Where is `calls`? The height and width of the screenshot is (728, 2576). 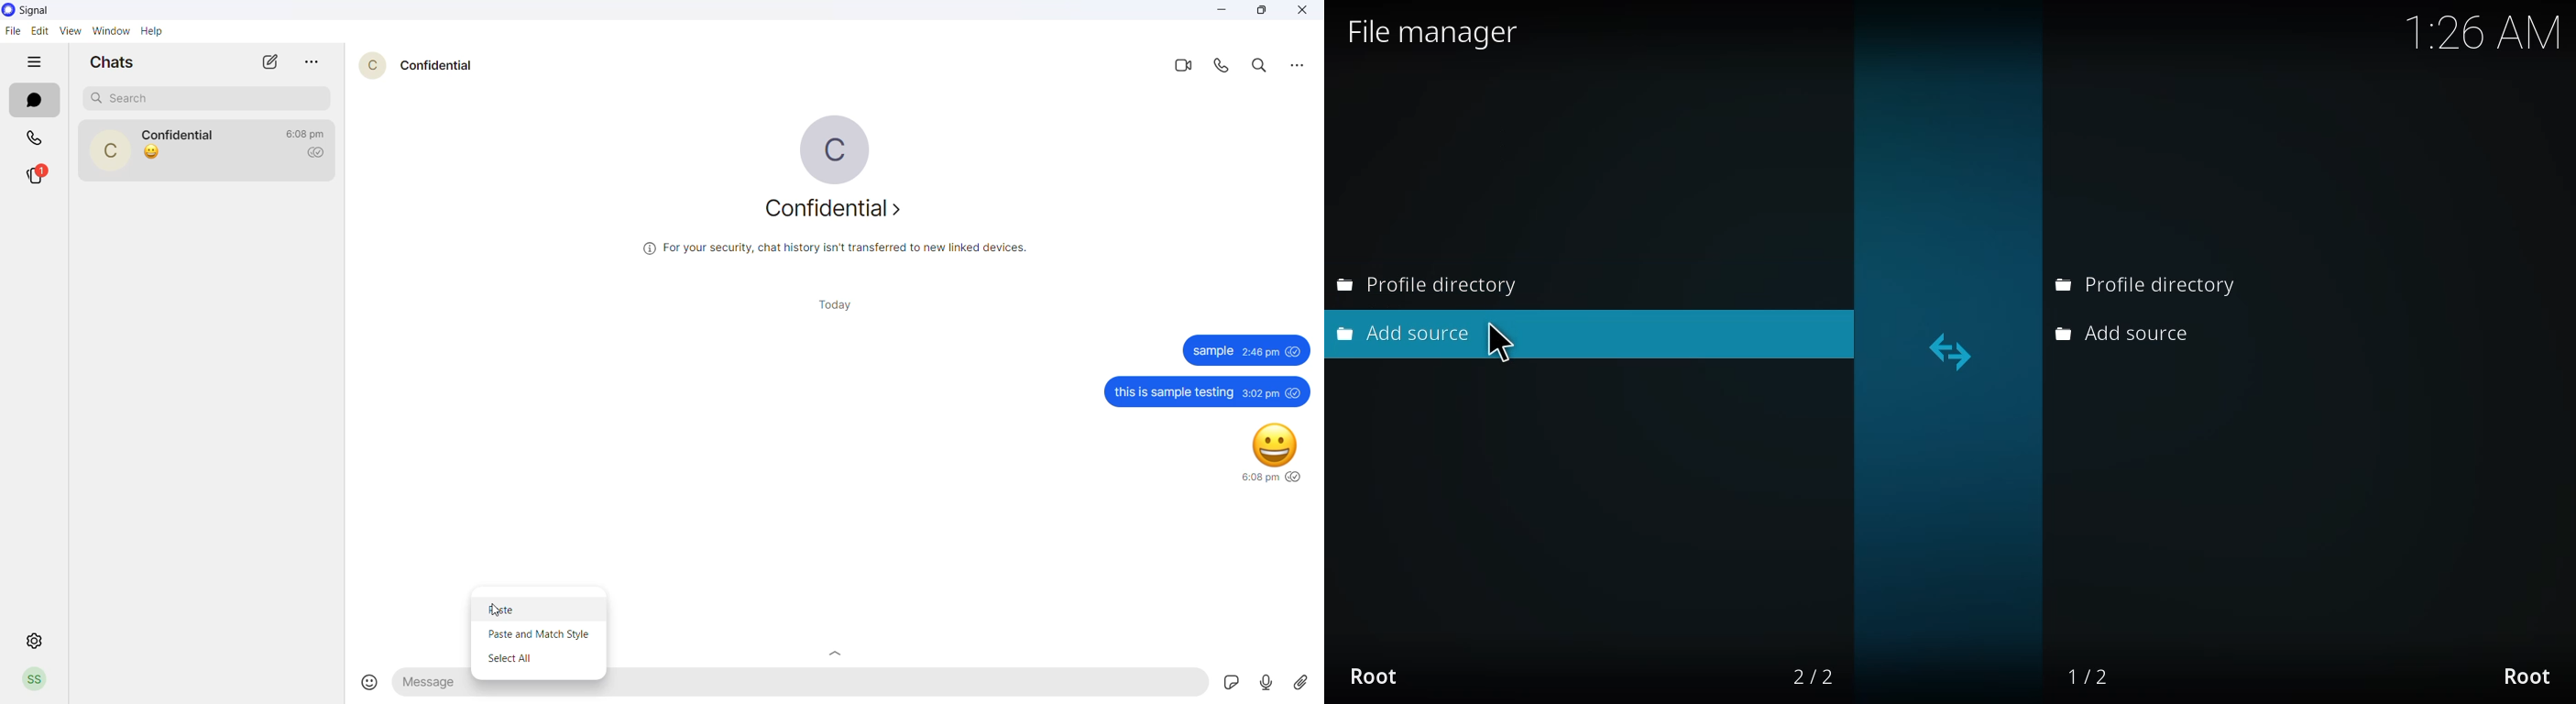 calls is located at coordinates (36, 140).